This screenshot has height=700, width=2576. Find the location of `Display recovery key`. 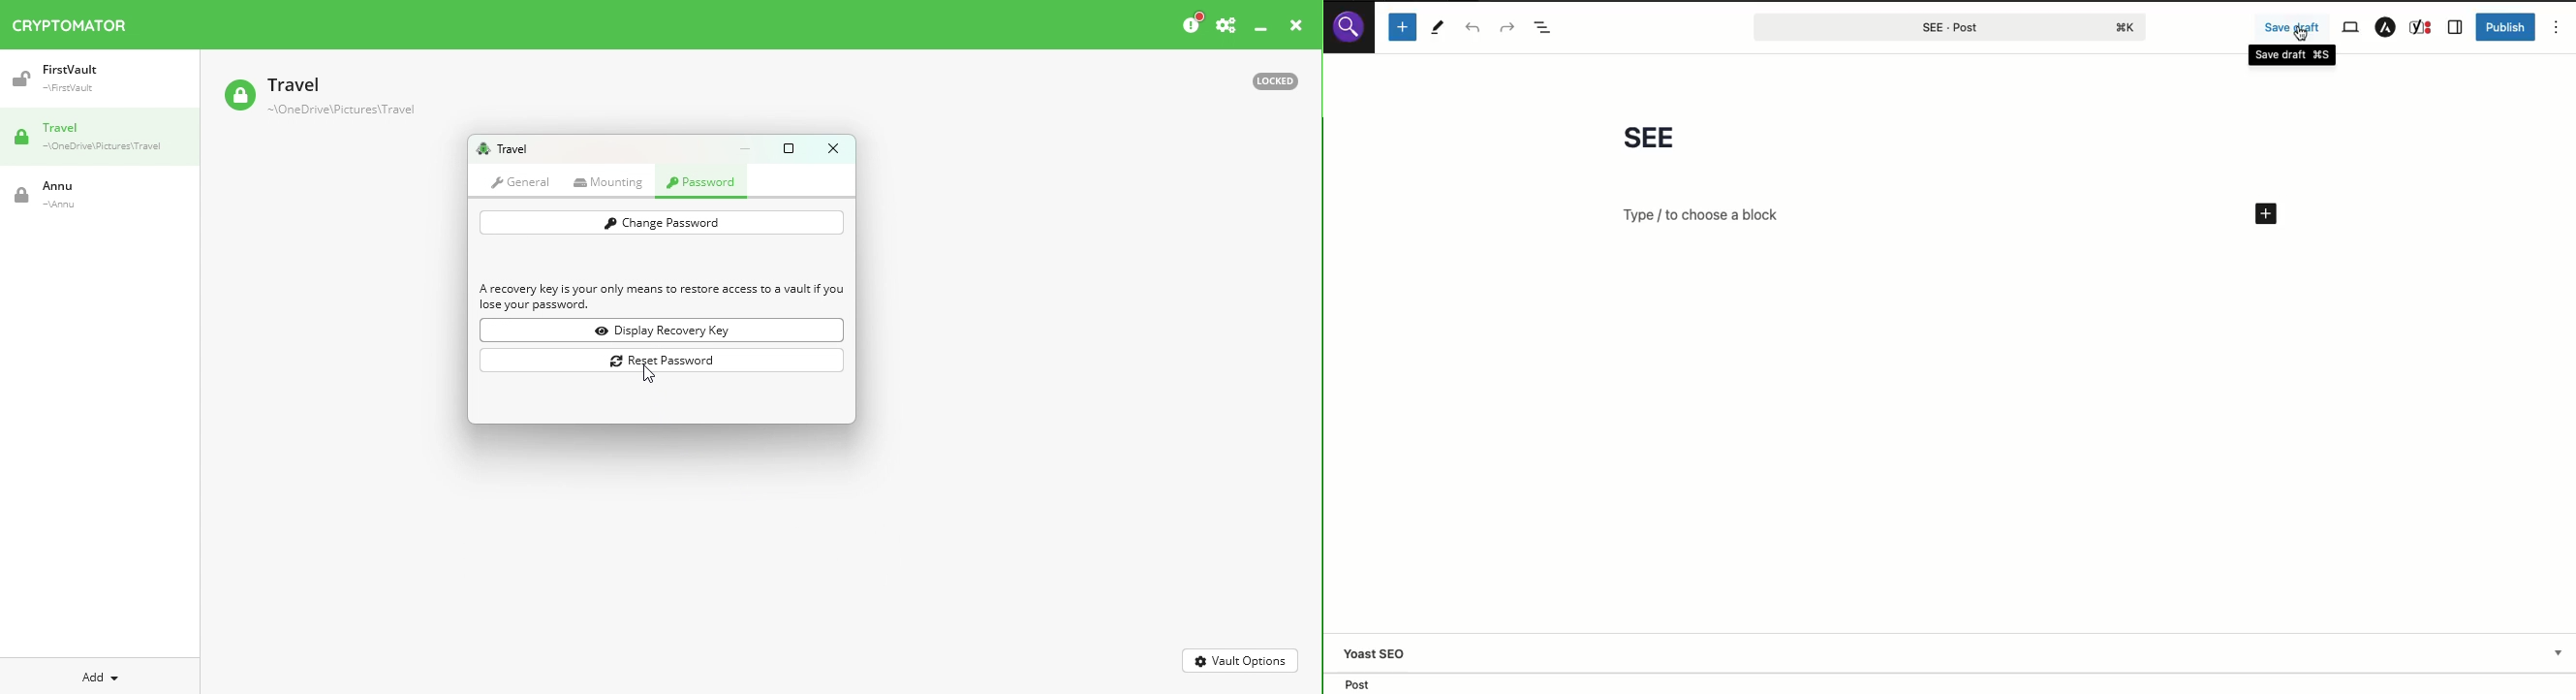

Display recovery key is located at coordinates (666, 331).